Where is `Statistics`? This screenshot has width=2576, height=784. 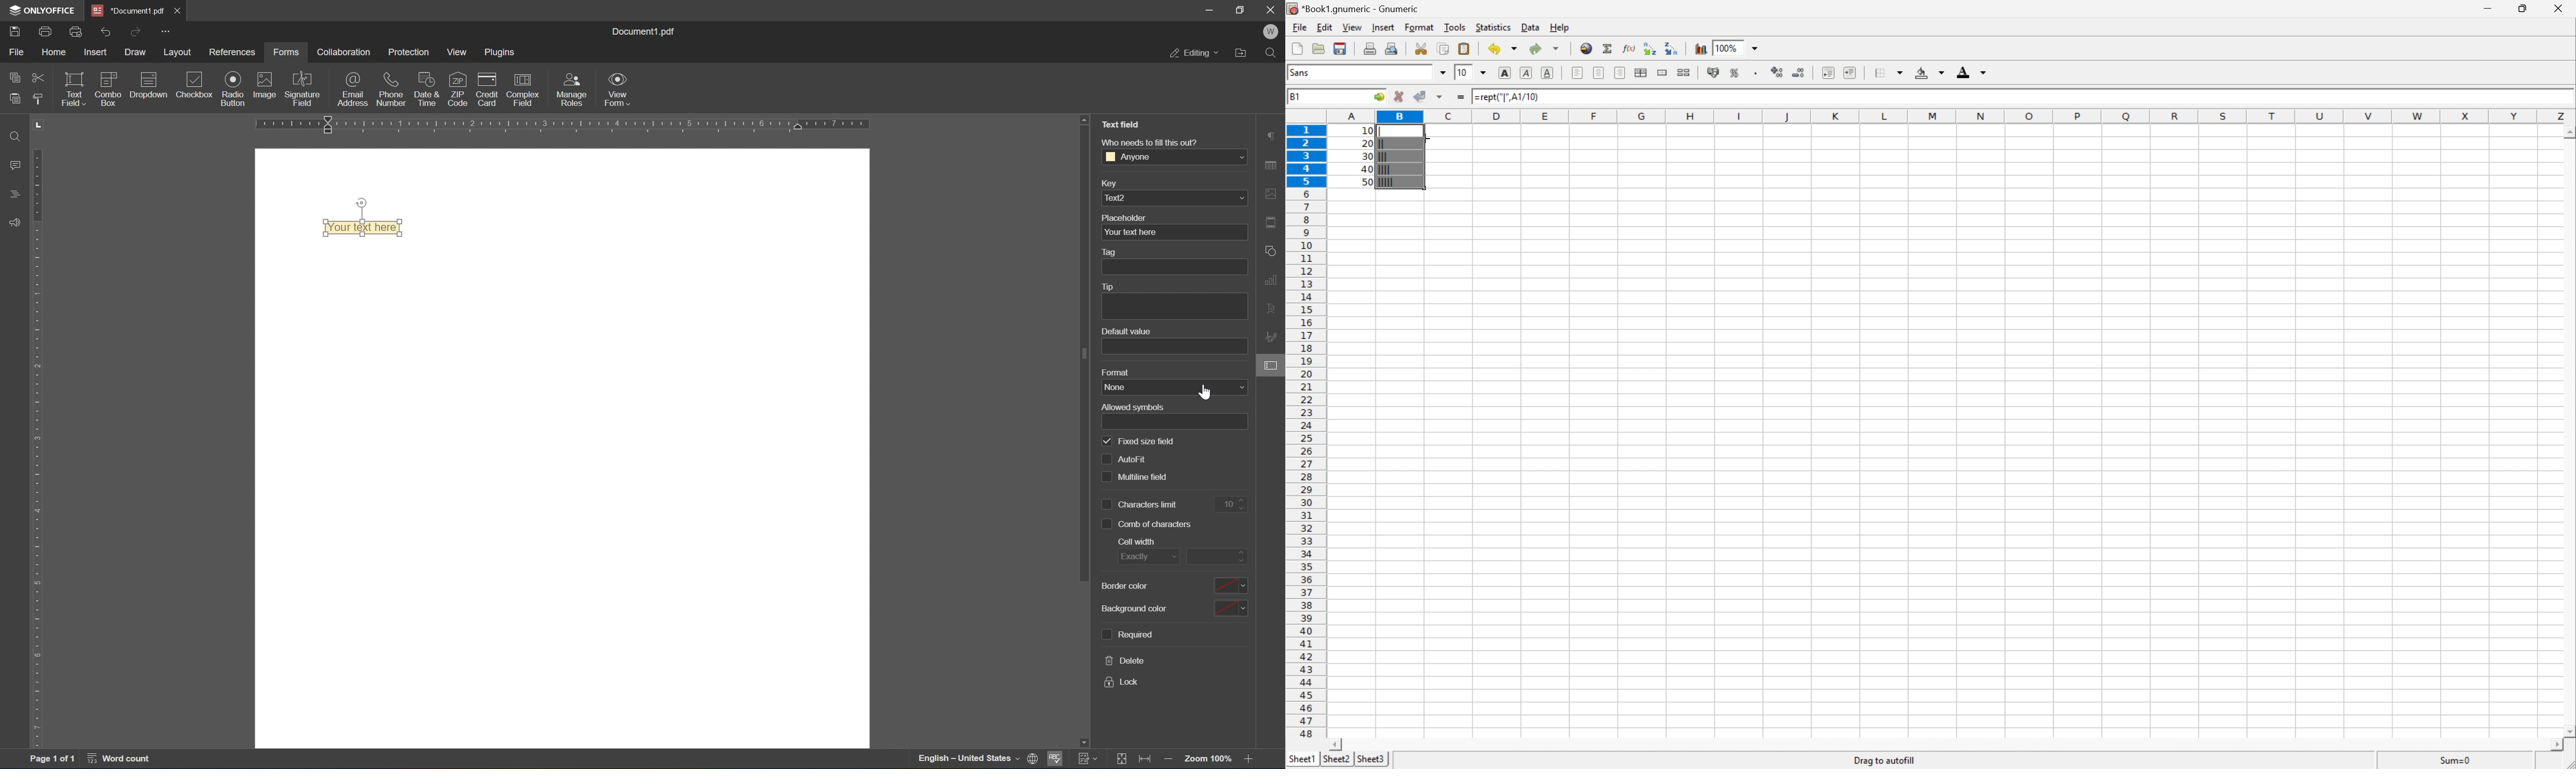
Statistics is located at coordinates (1492, 27).